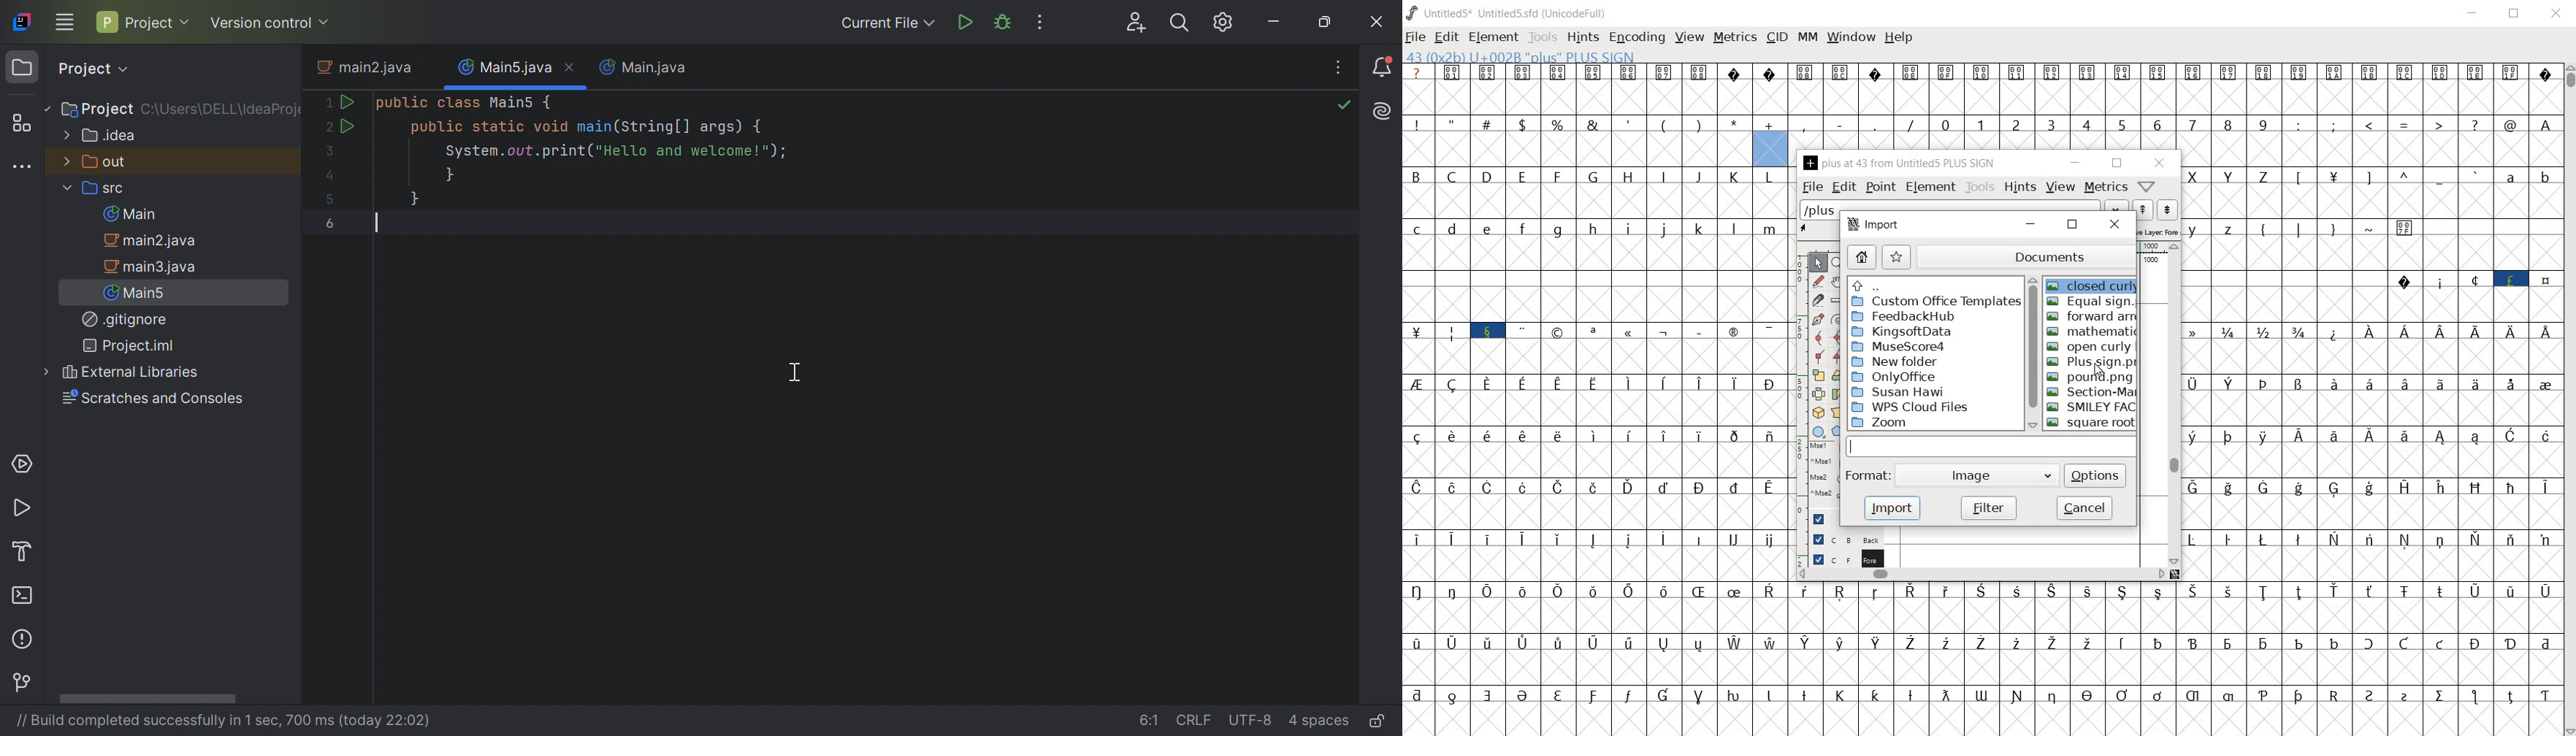  What do you see at coordinates (2061, 188) in the screenshot?
I see `view` at bounding box center [2061, 188].